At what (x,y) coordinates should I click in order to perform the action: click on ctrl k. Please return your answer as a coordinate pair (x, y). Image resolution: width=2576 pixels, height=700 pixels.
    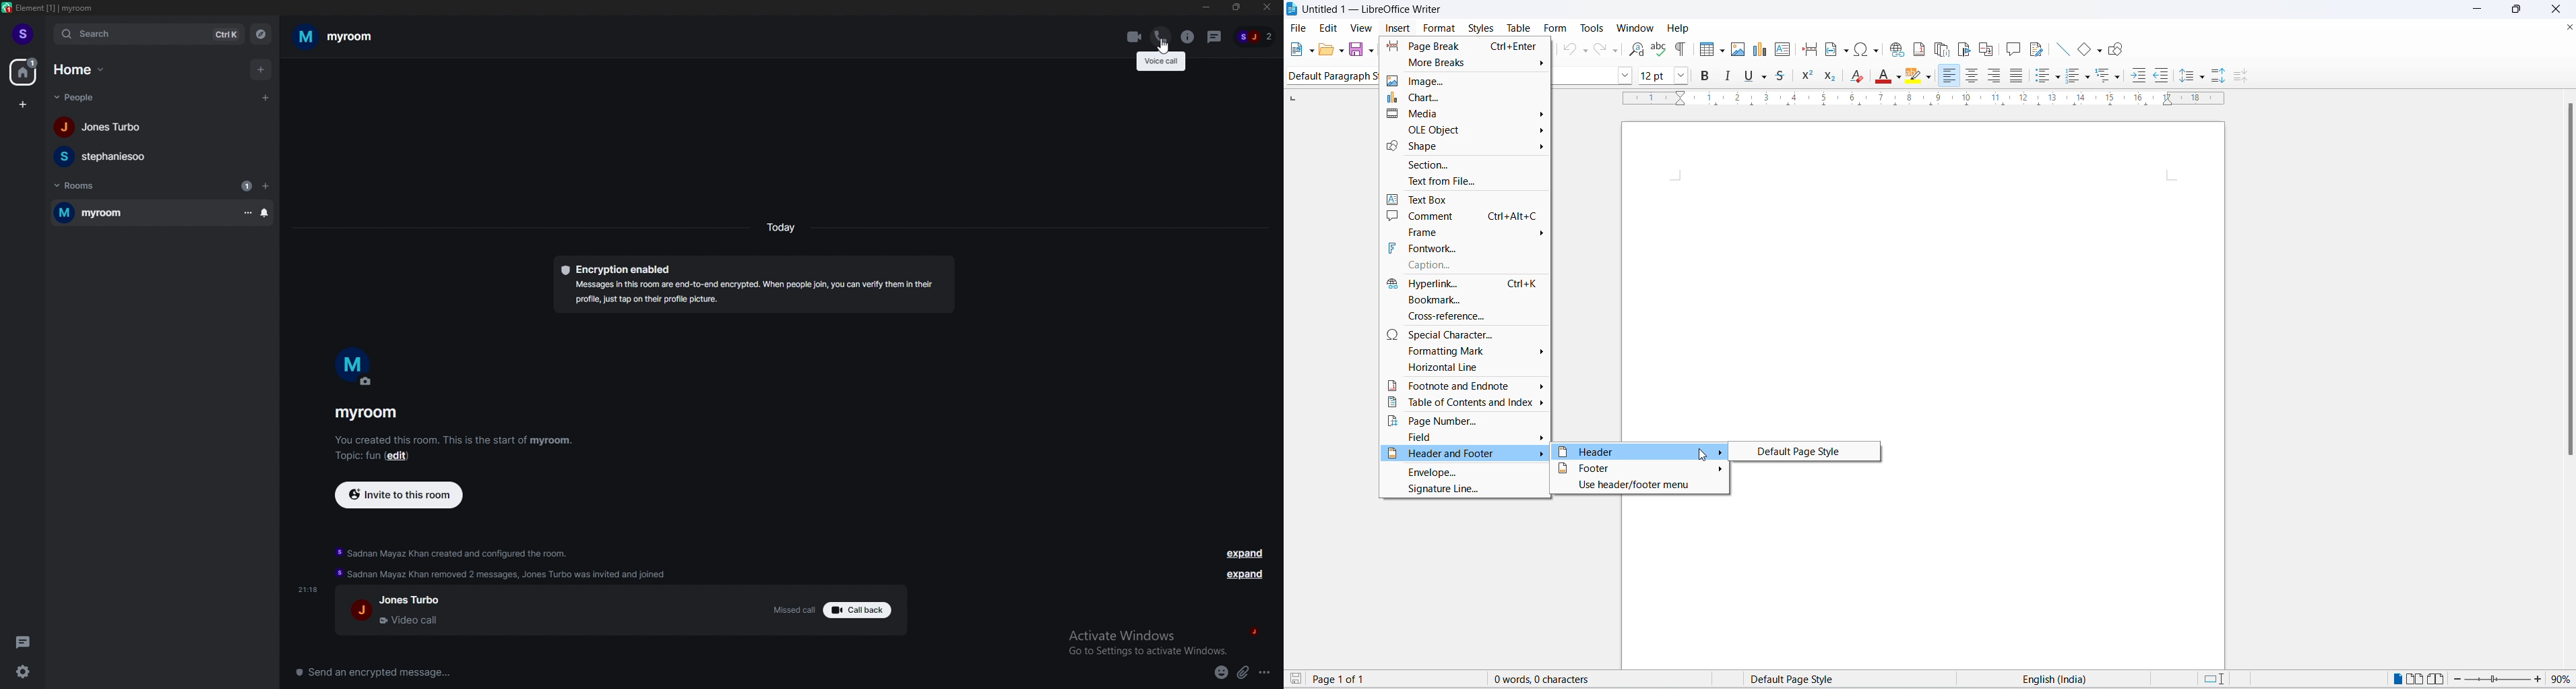
    Looking at the image, I should click on (221, 35).